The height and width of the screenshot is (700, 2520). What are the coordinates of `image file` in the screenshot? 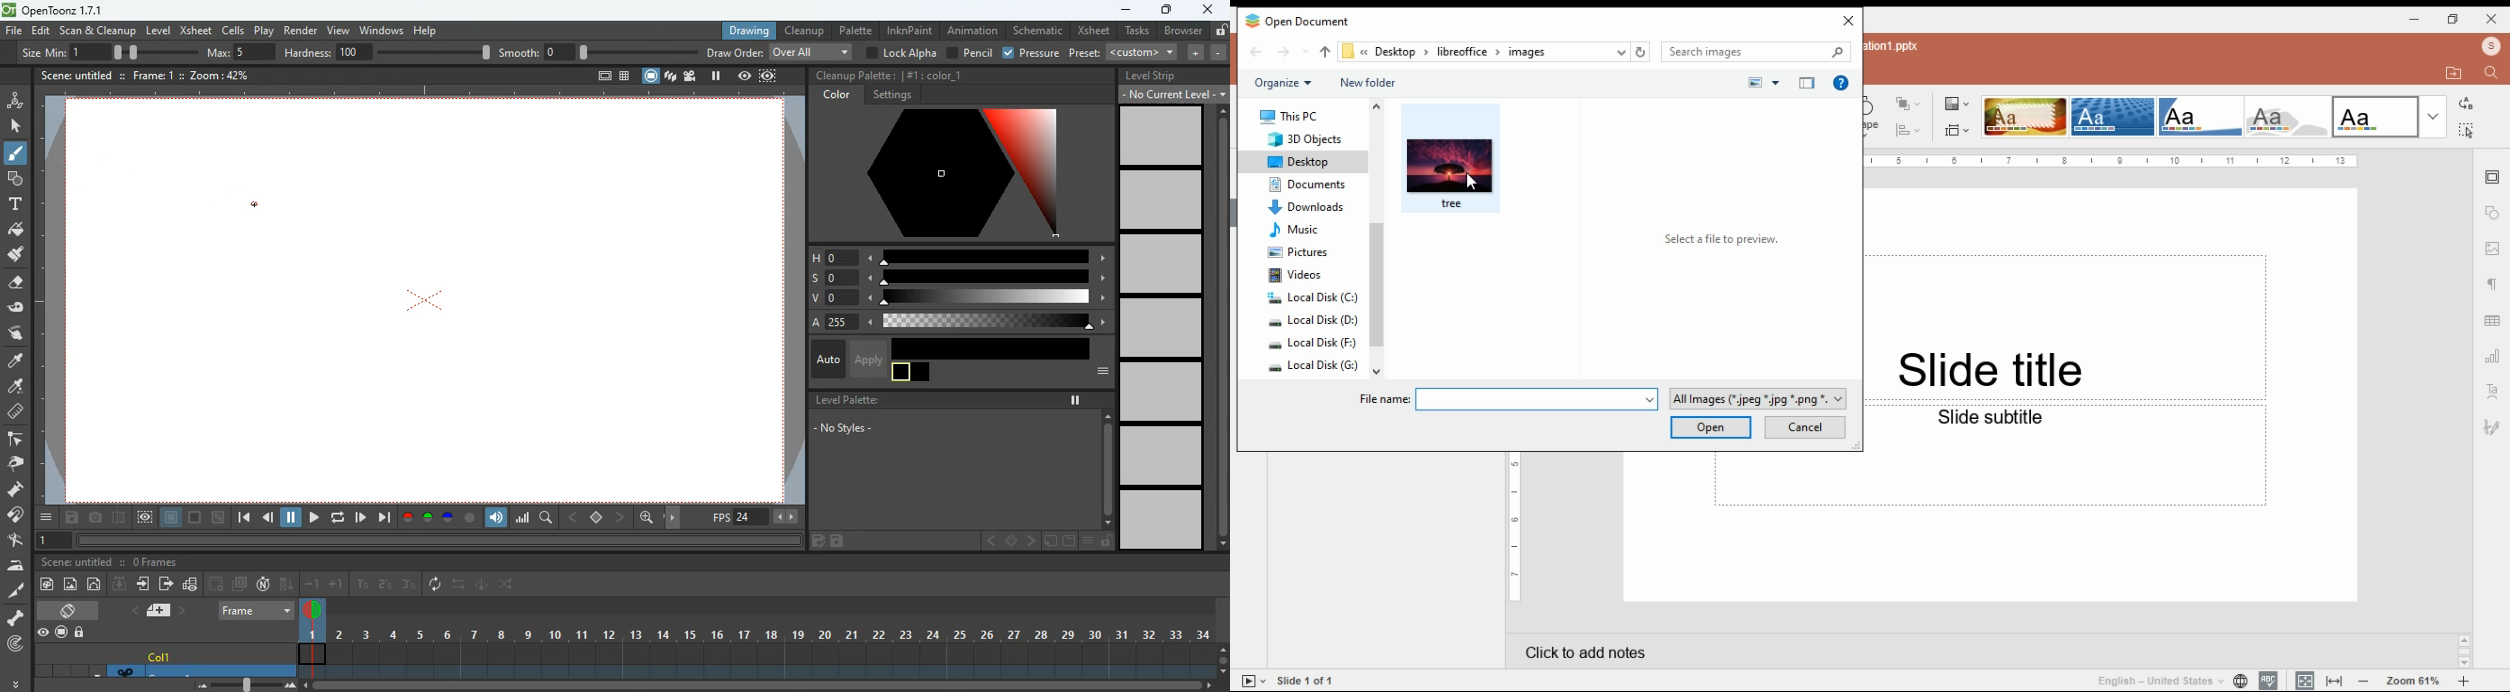 It's located at (1450, 159).